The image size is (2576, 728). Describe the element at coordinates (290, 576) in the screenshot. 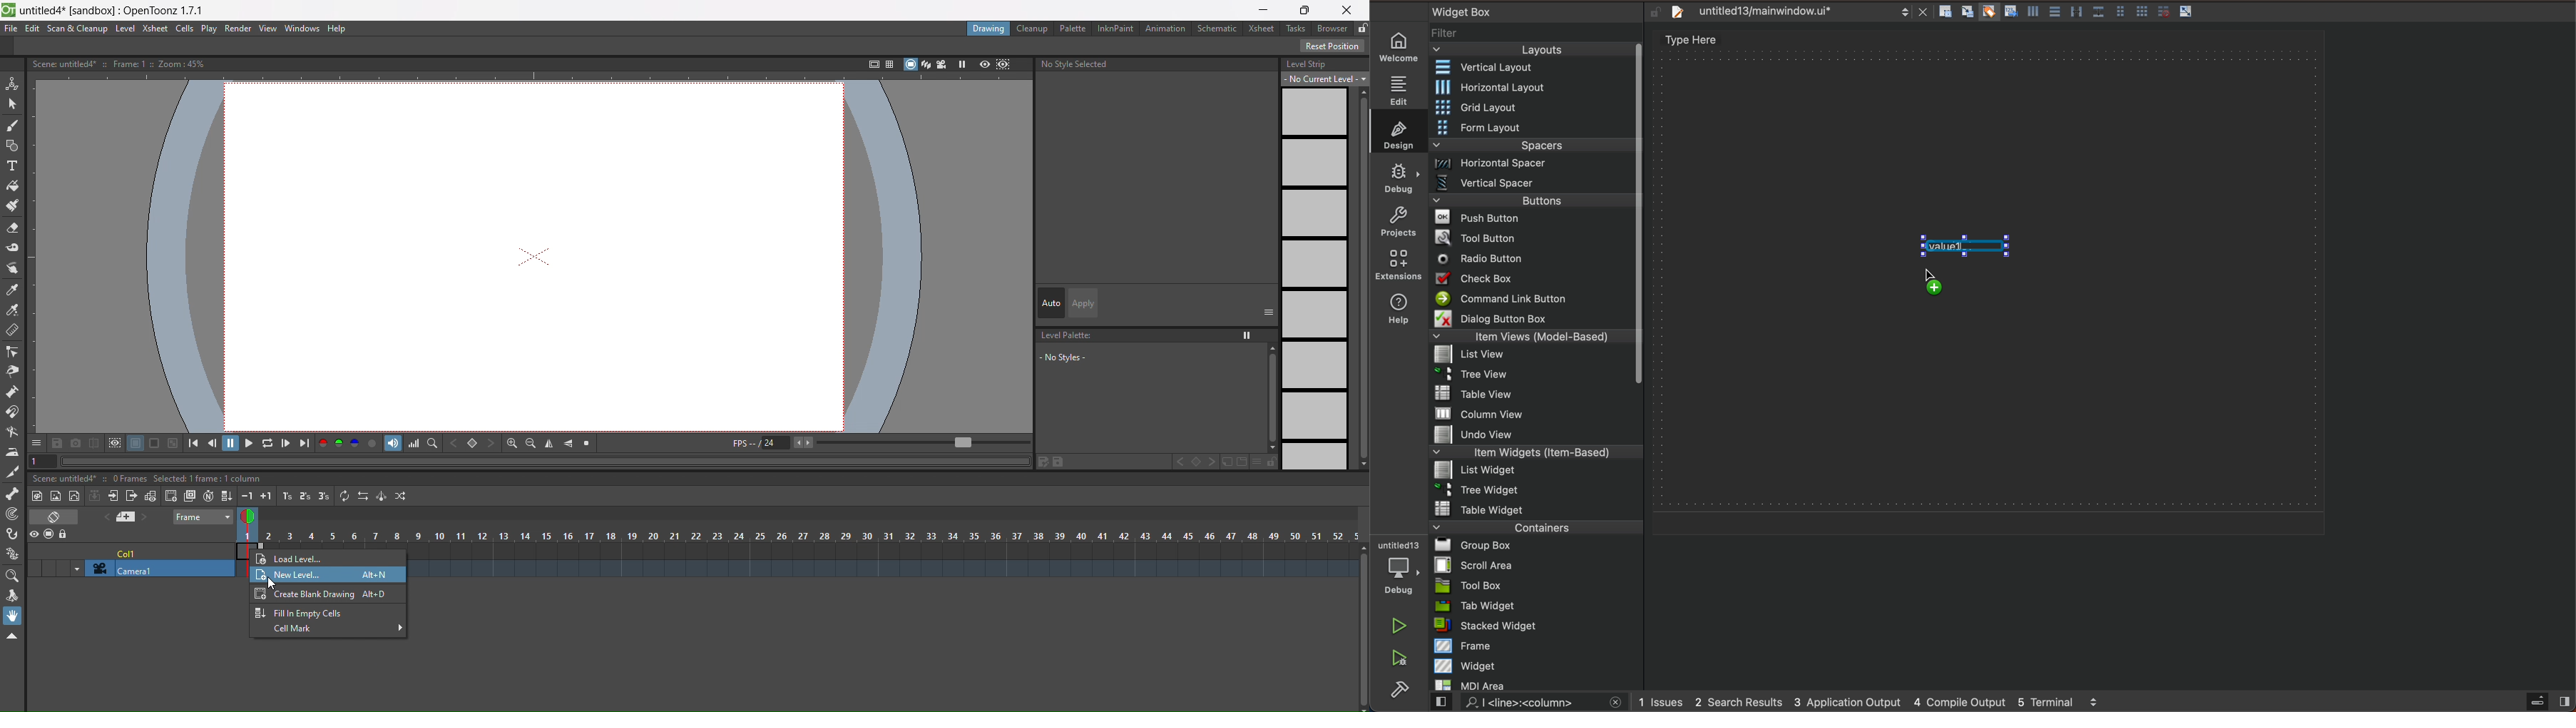

I see `new level` at that location.